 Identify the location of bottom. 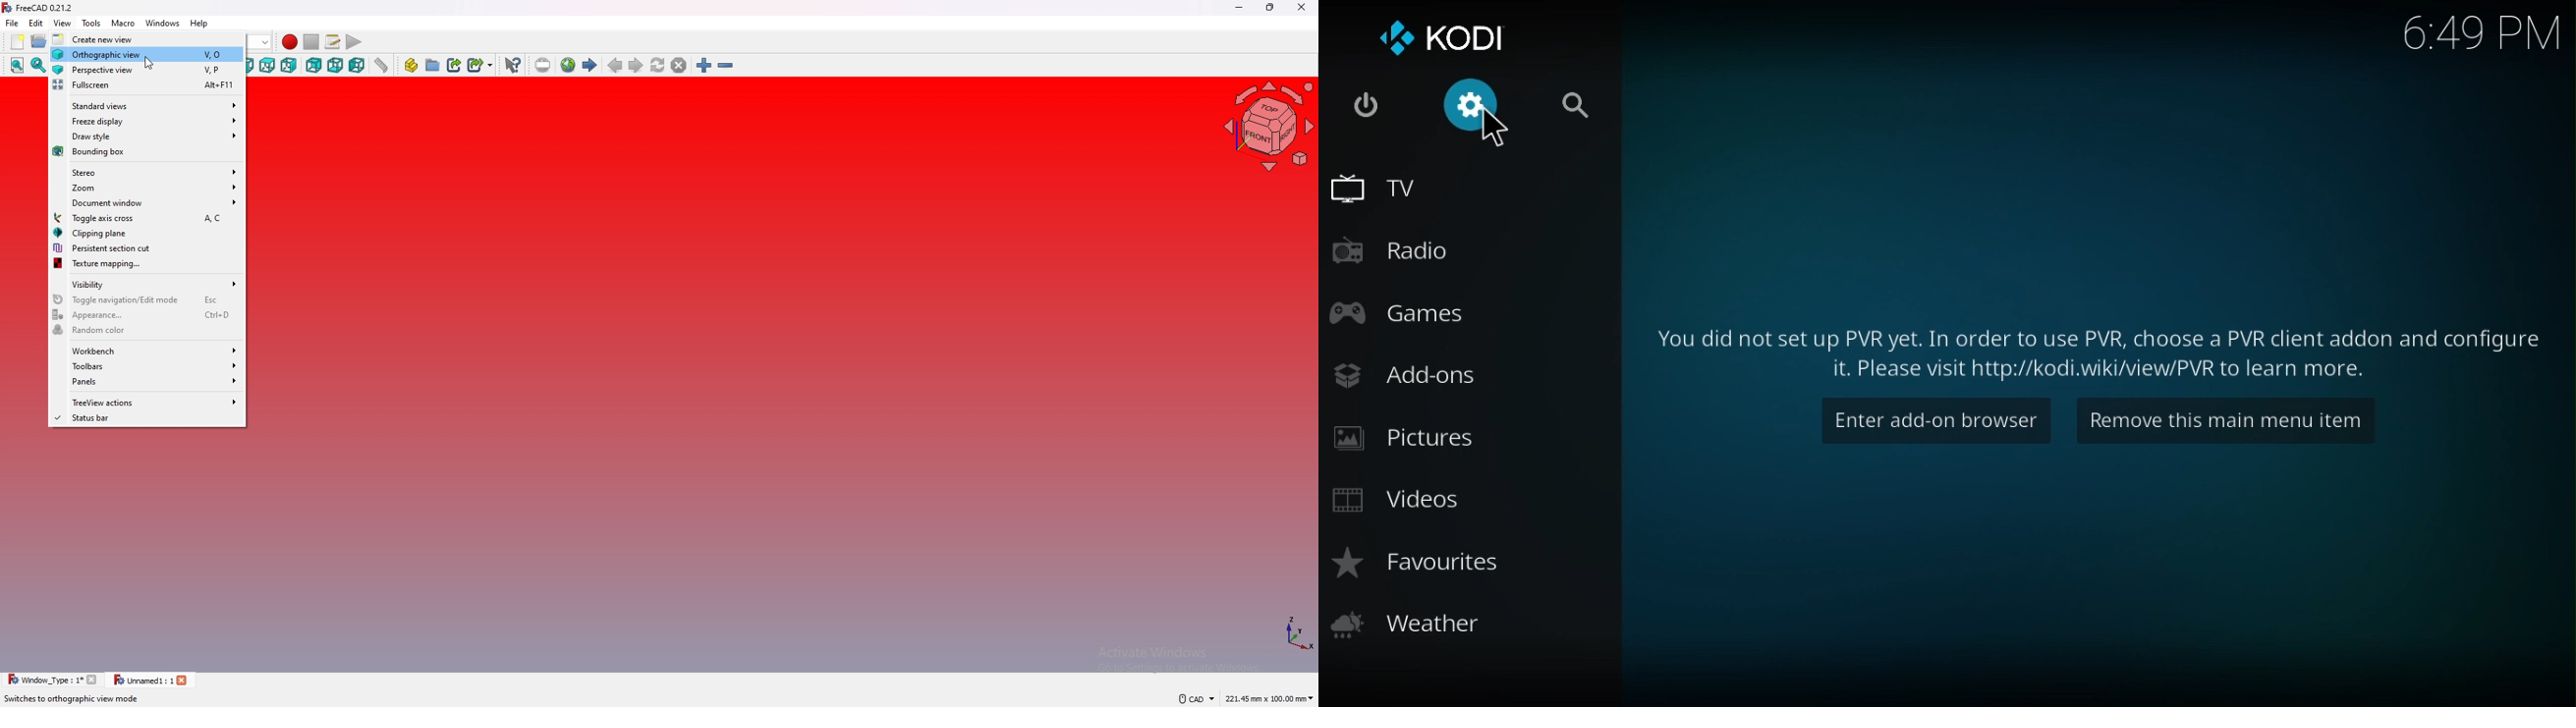
(336, 65).